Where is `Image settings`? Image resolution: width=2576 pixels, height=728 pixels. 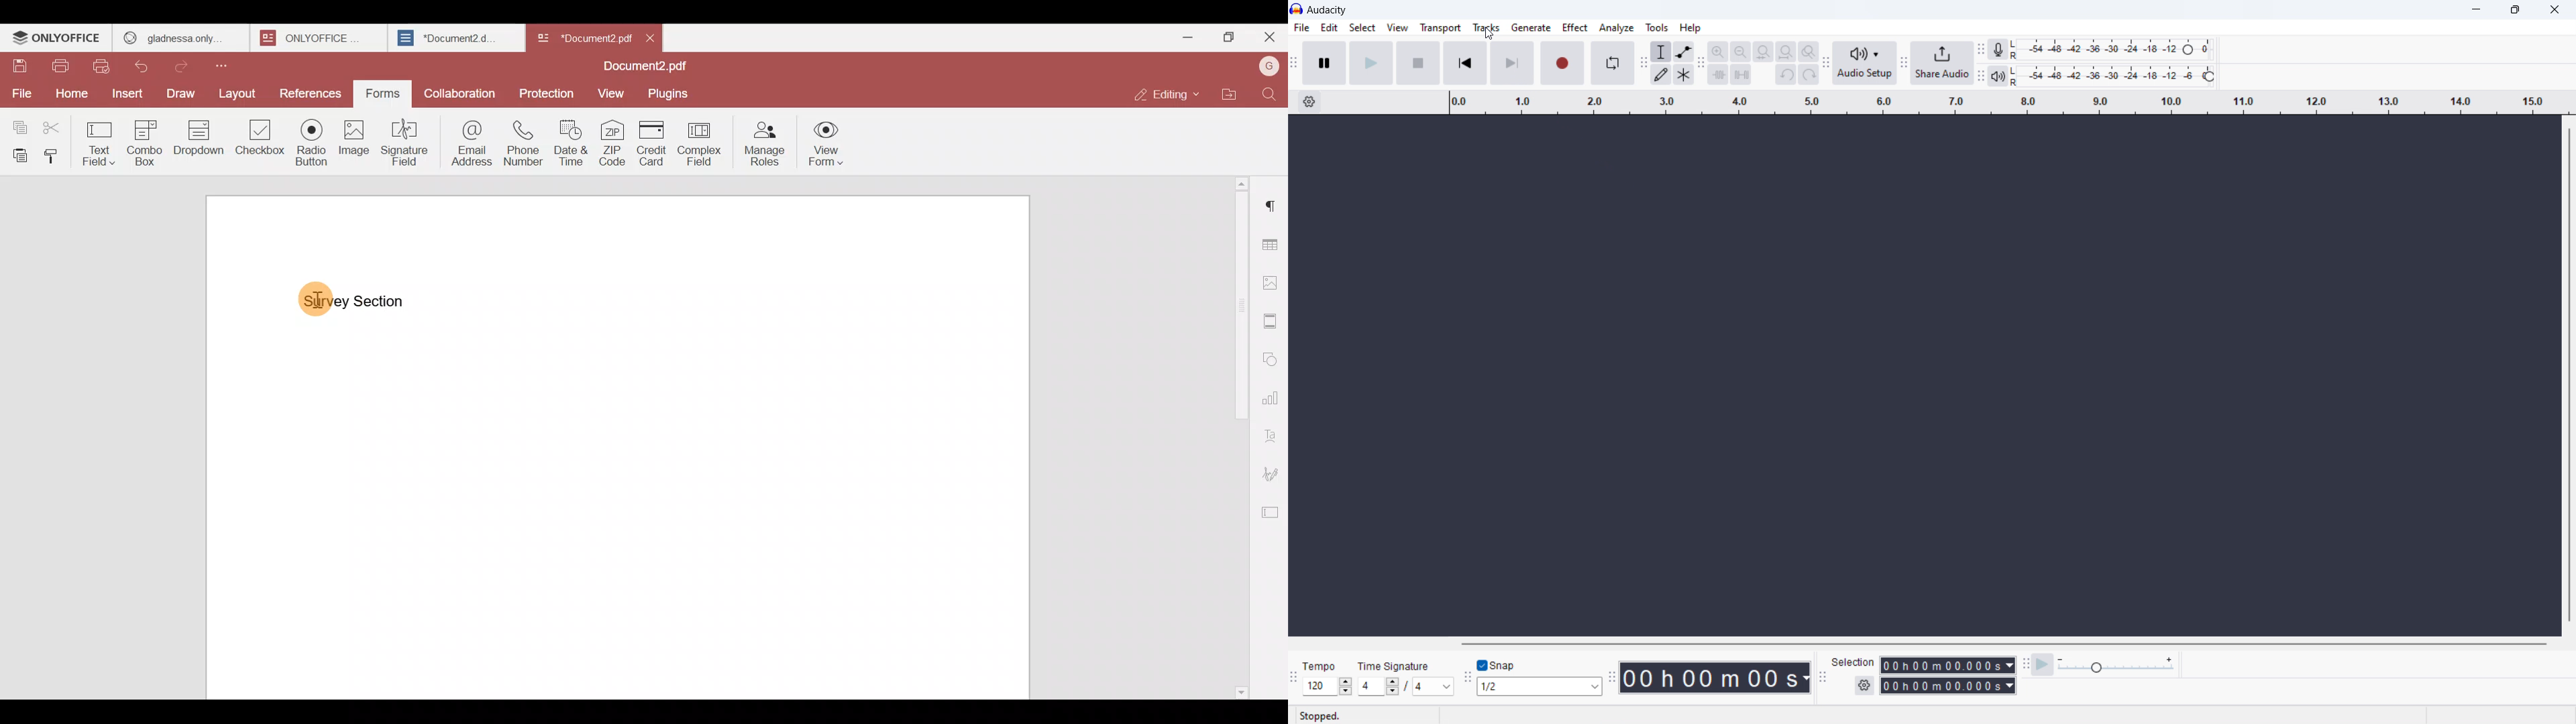 Image settings is located at coordinates (1272, 279).